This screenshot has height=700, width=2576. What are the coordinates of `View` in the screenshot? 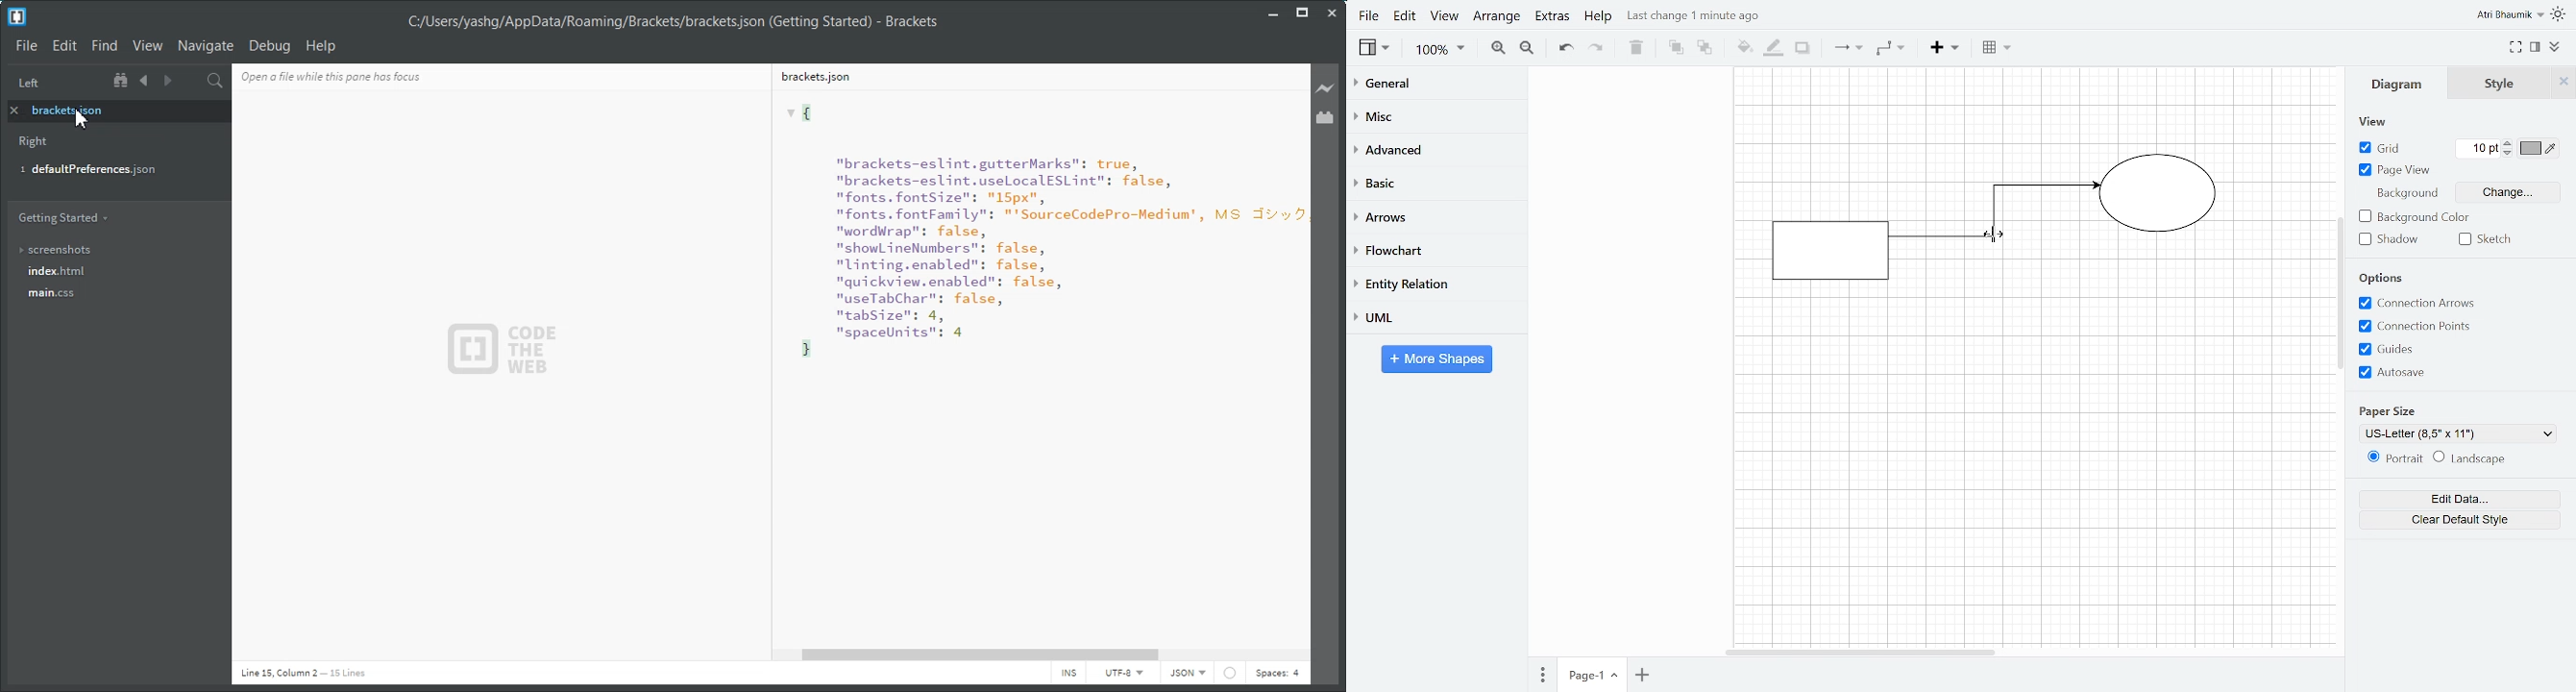 It's located at (1446, 18).